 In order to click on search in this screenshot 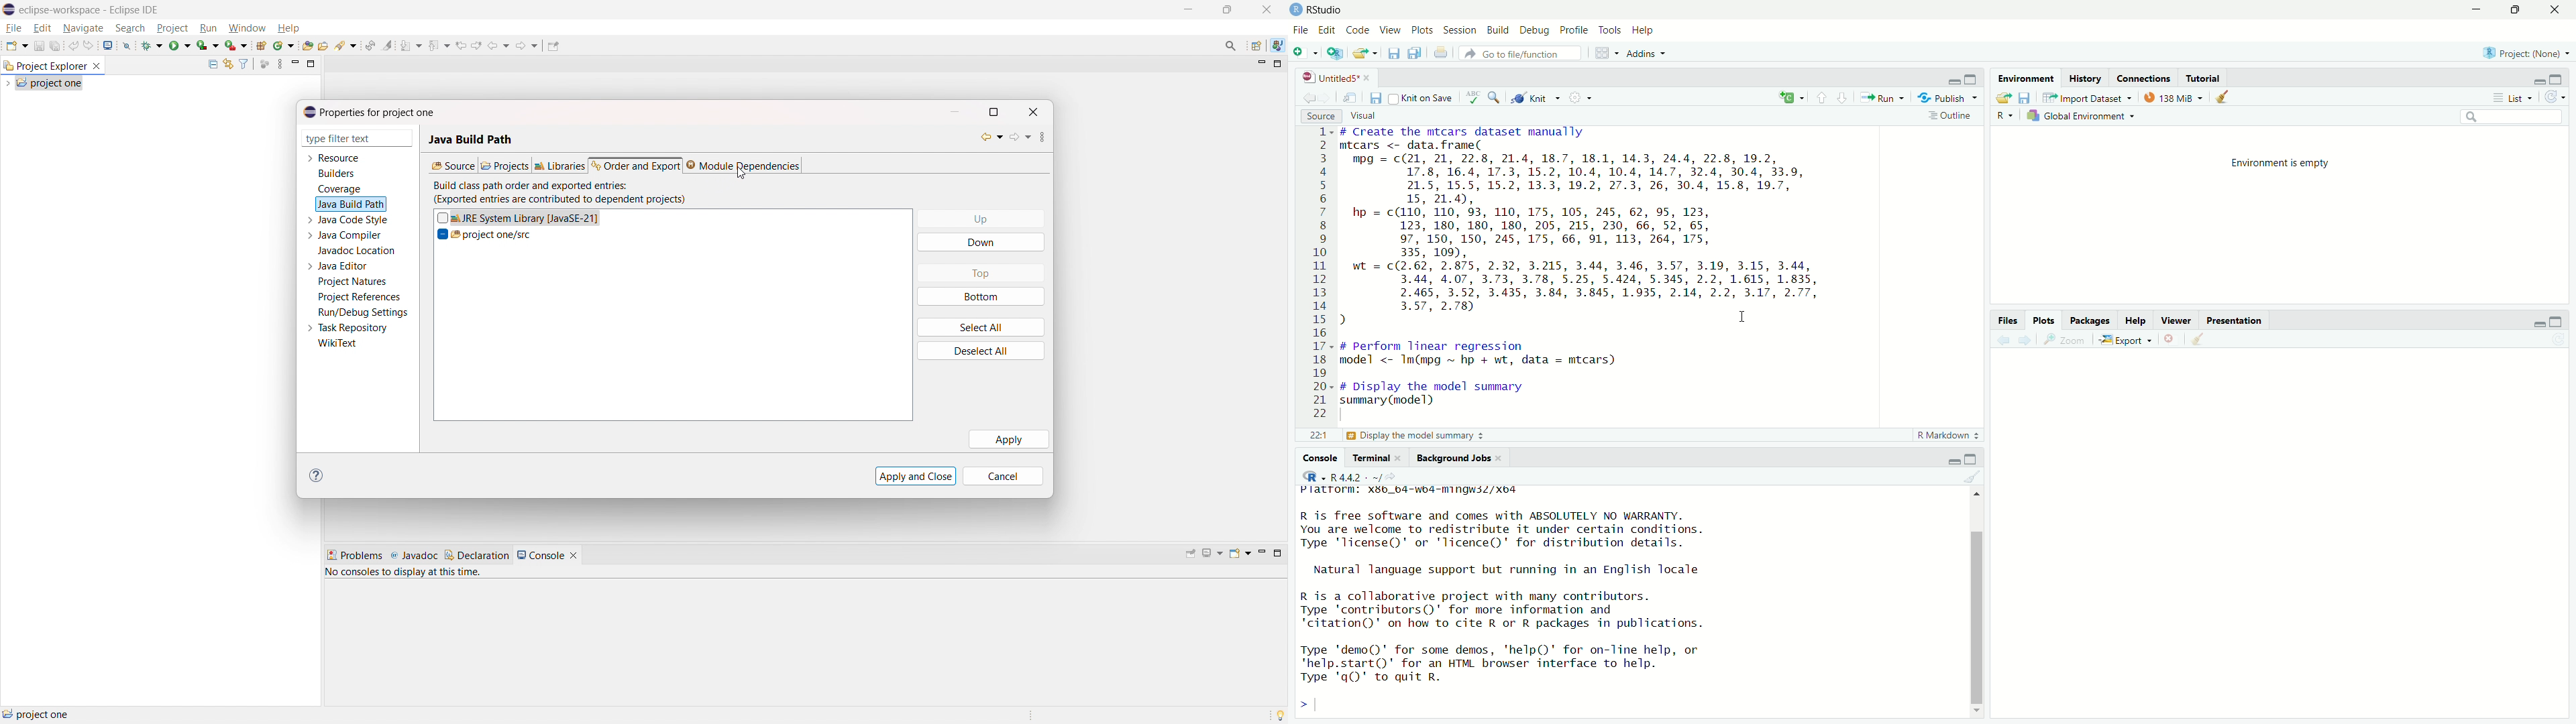, I will do `click(346, 46)`.